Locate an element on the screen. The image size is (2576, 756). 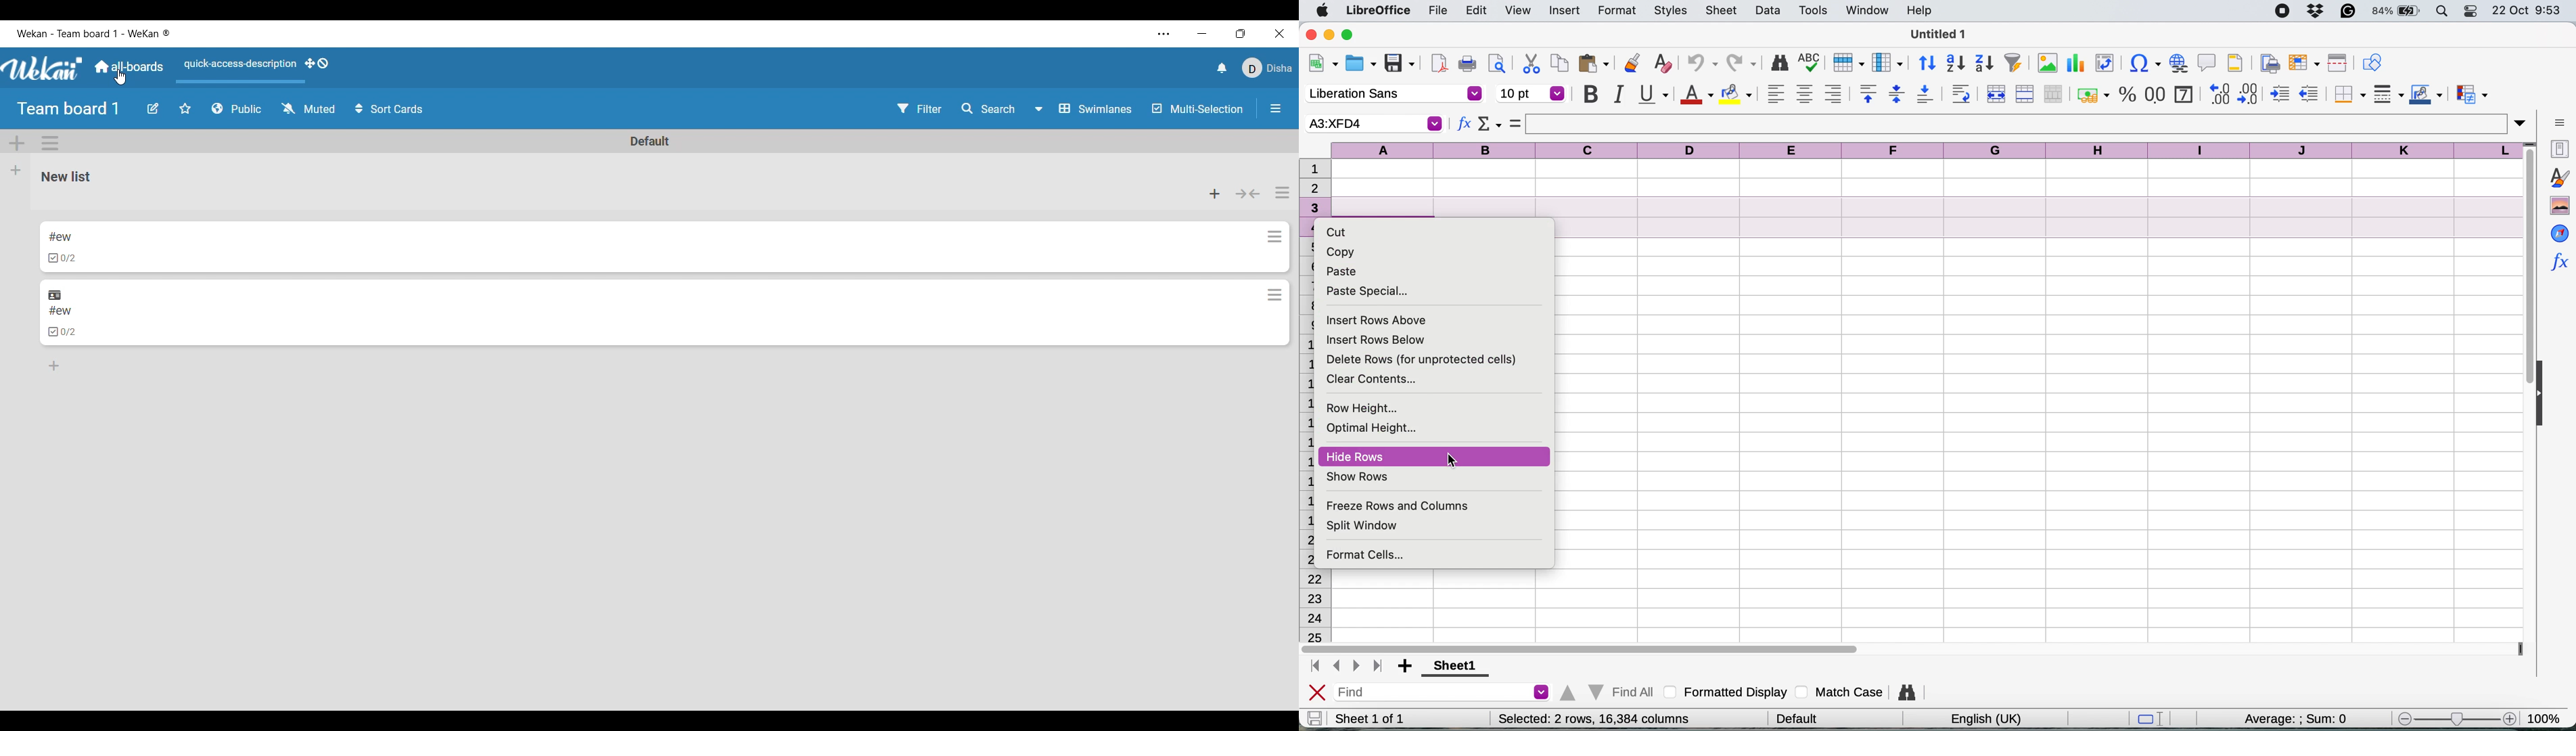
find is located at coordinates (1444, 693).